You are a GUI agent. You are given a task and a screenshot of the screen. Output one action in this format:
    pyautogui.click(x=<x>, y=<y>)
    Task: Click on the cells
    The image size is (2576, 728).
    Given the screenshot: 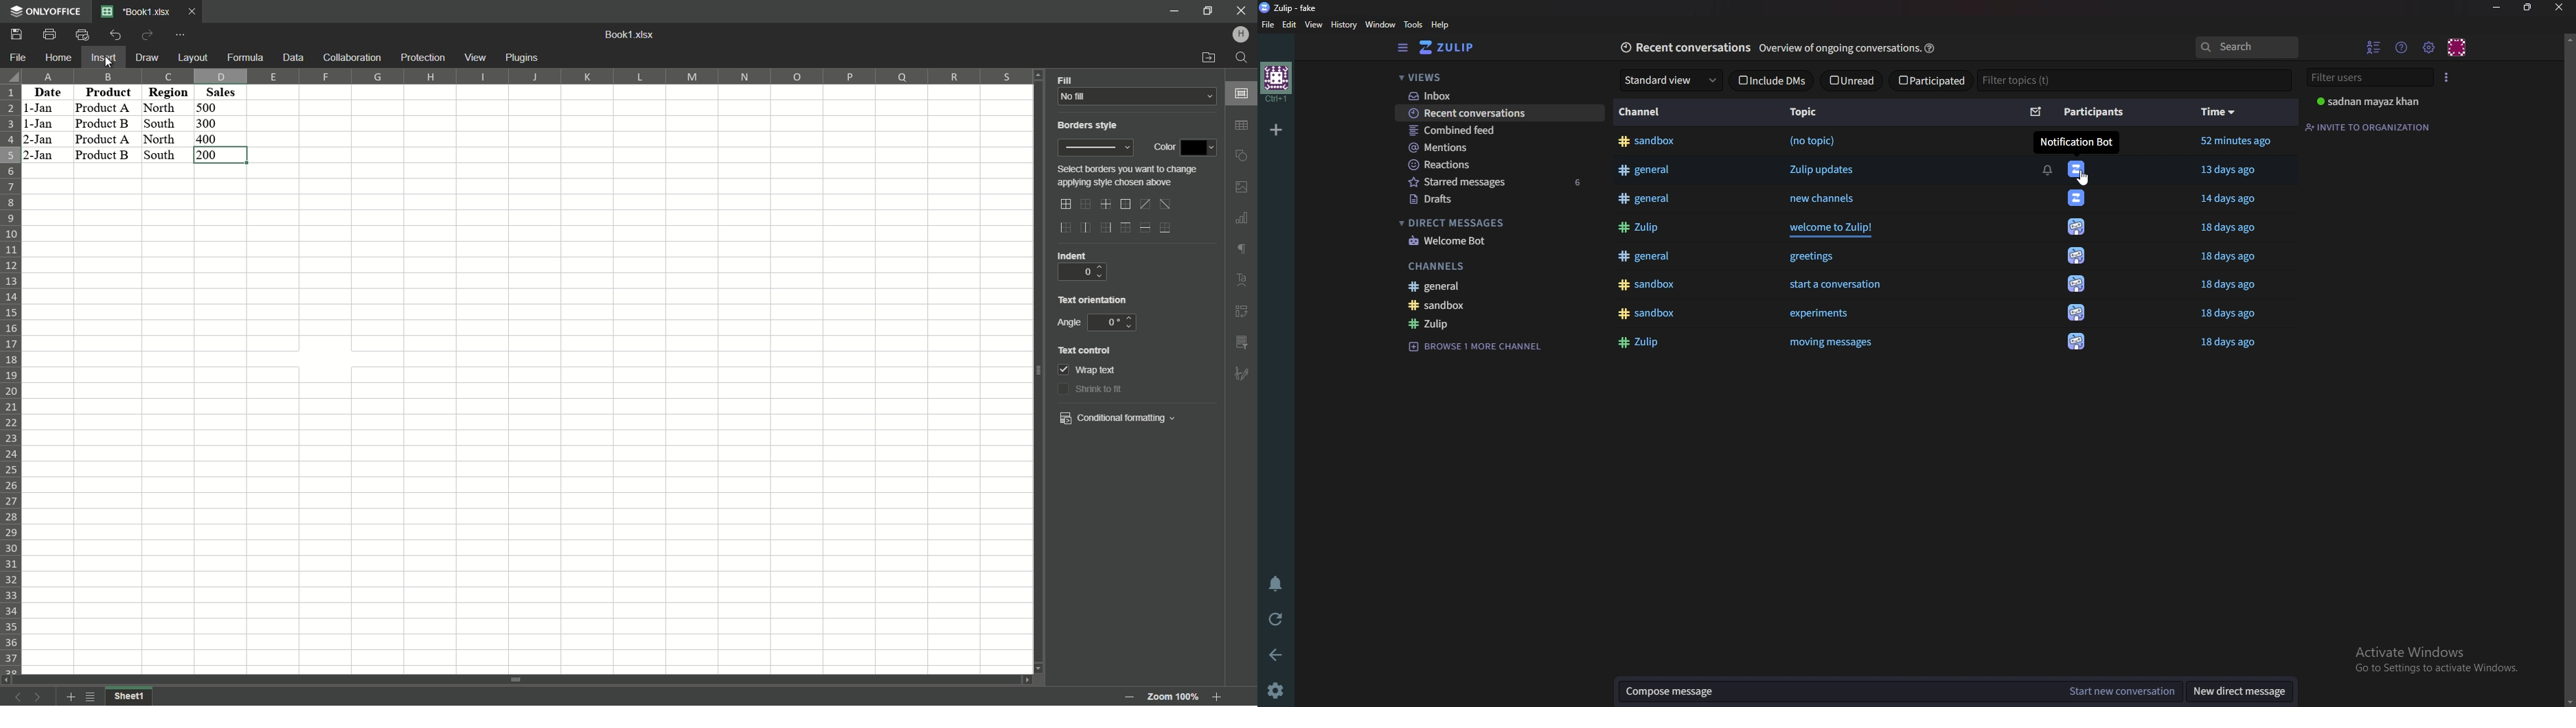 What is the action you would take?
    pyautogui.click(x=527, y=420)
    